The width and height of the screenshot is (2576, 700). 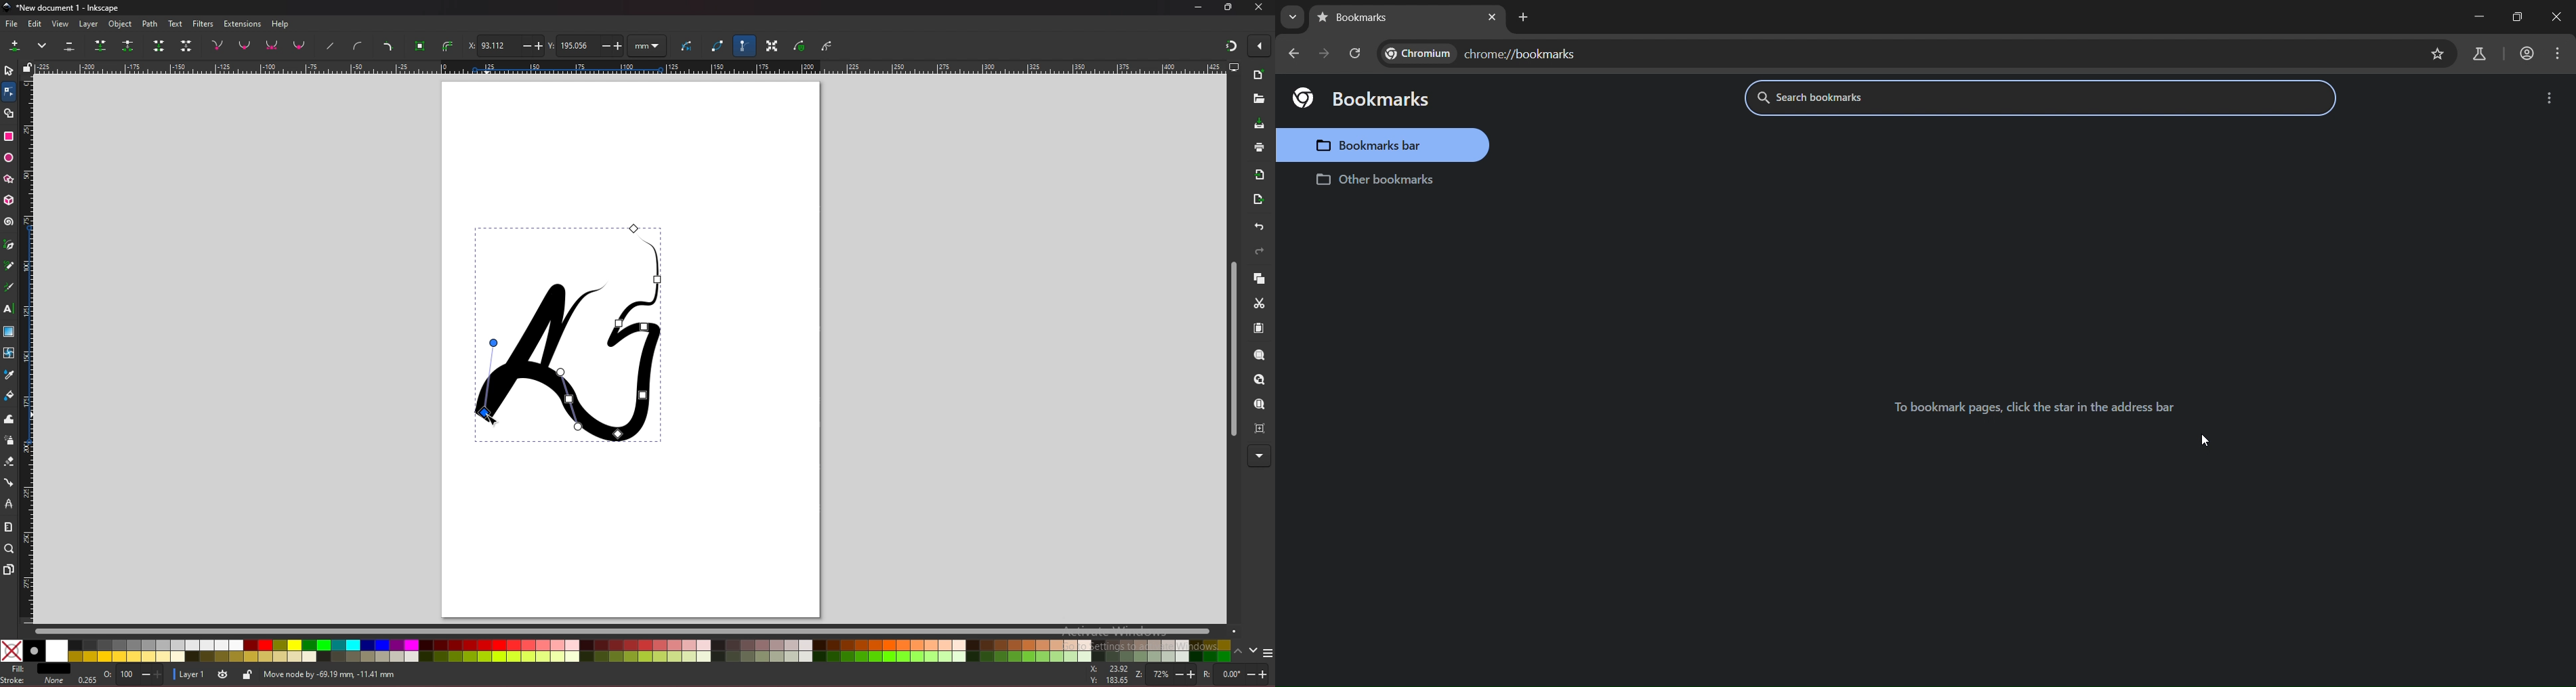 I want to click on zoom drawing, so click(x=1260, y=381).